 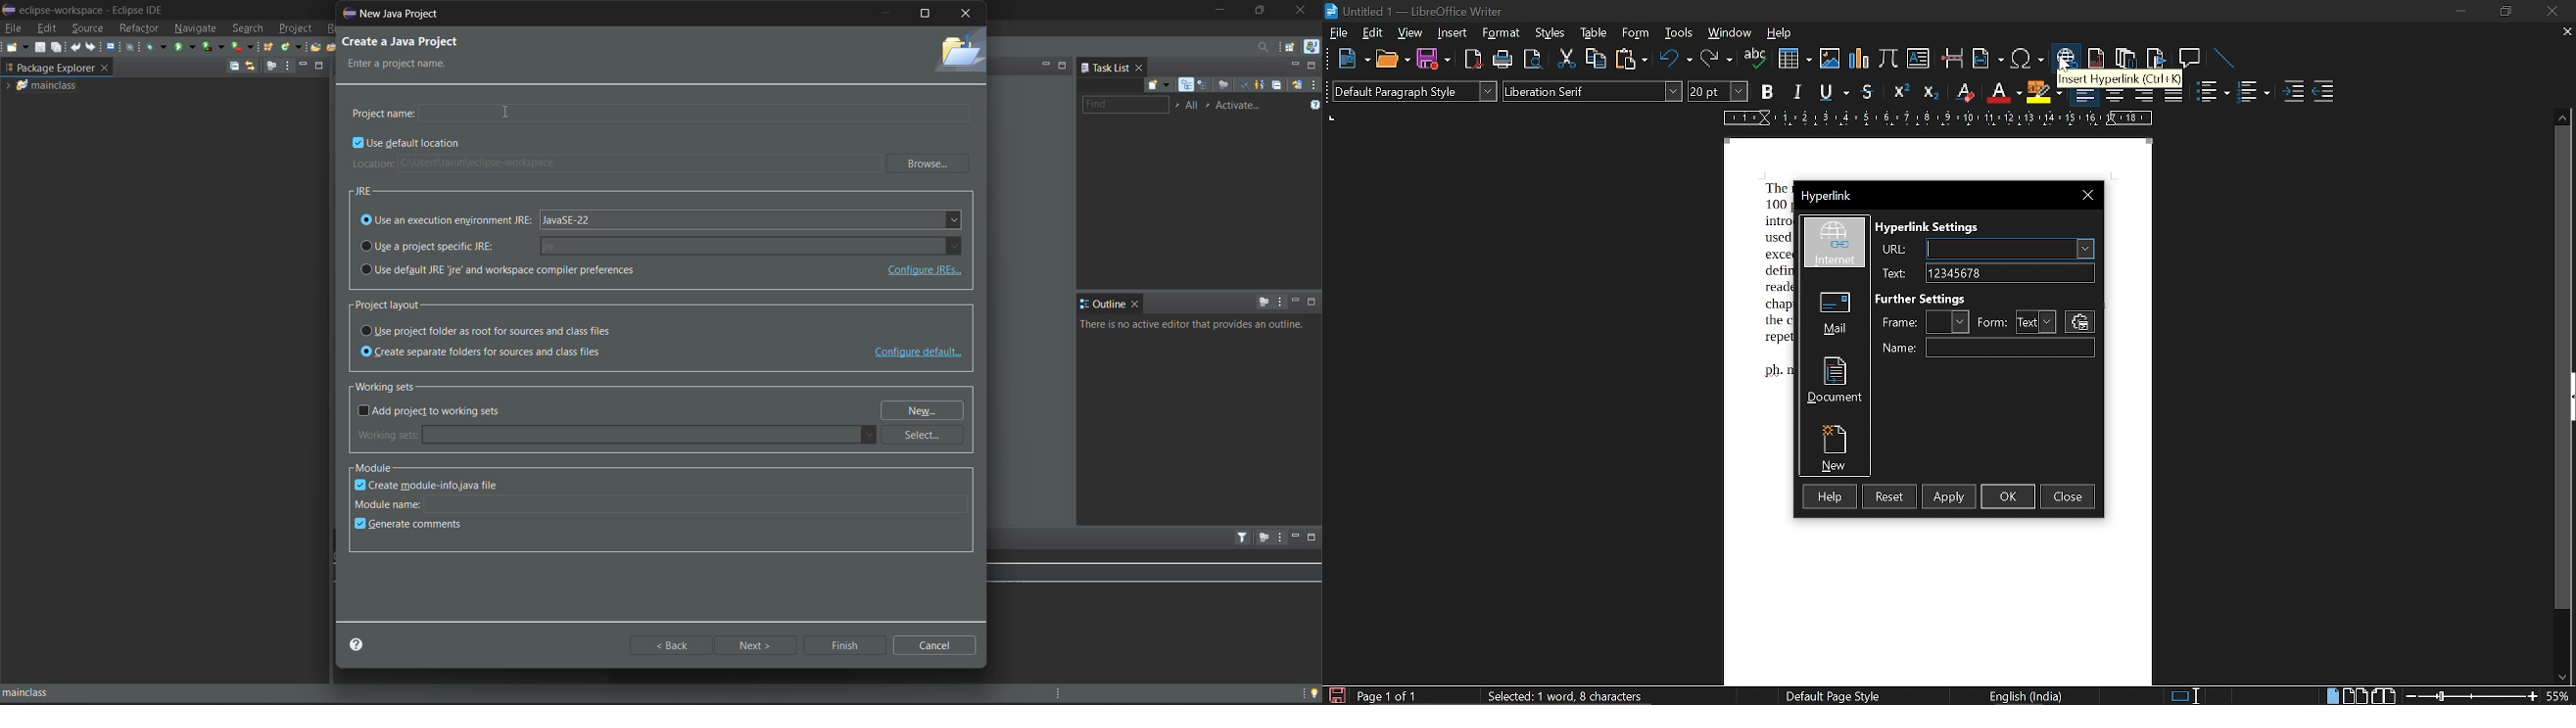 I want to click on font style, so click(x=1593, y=91).